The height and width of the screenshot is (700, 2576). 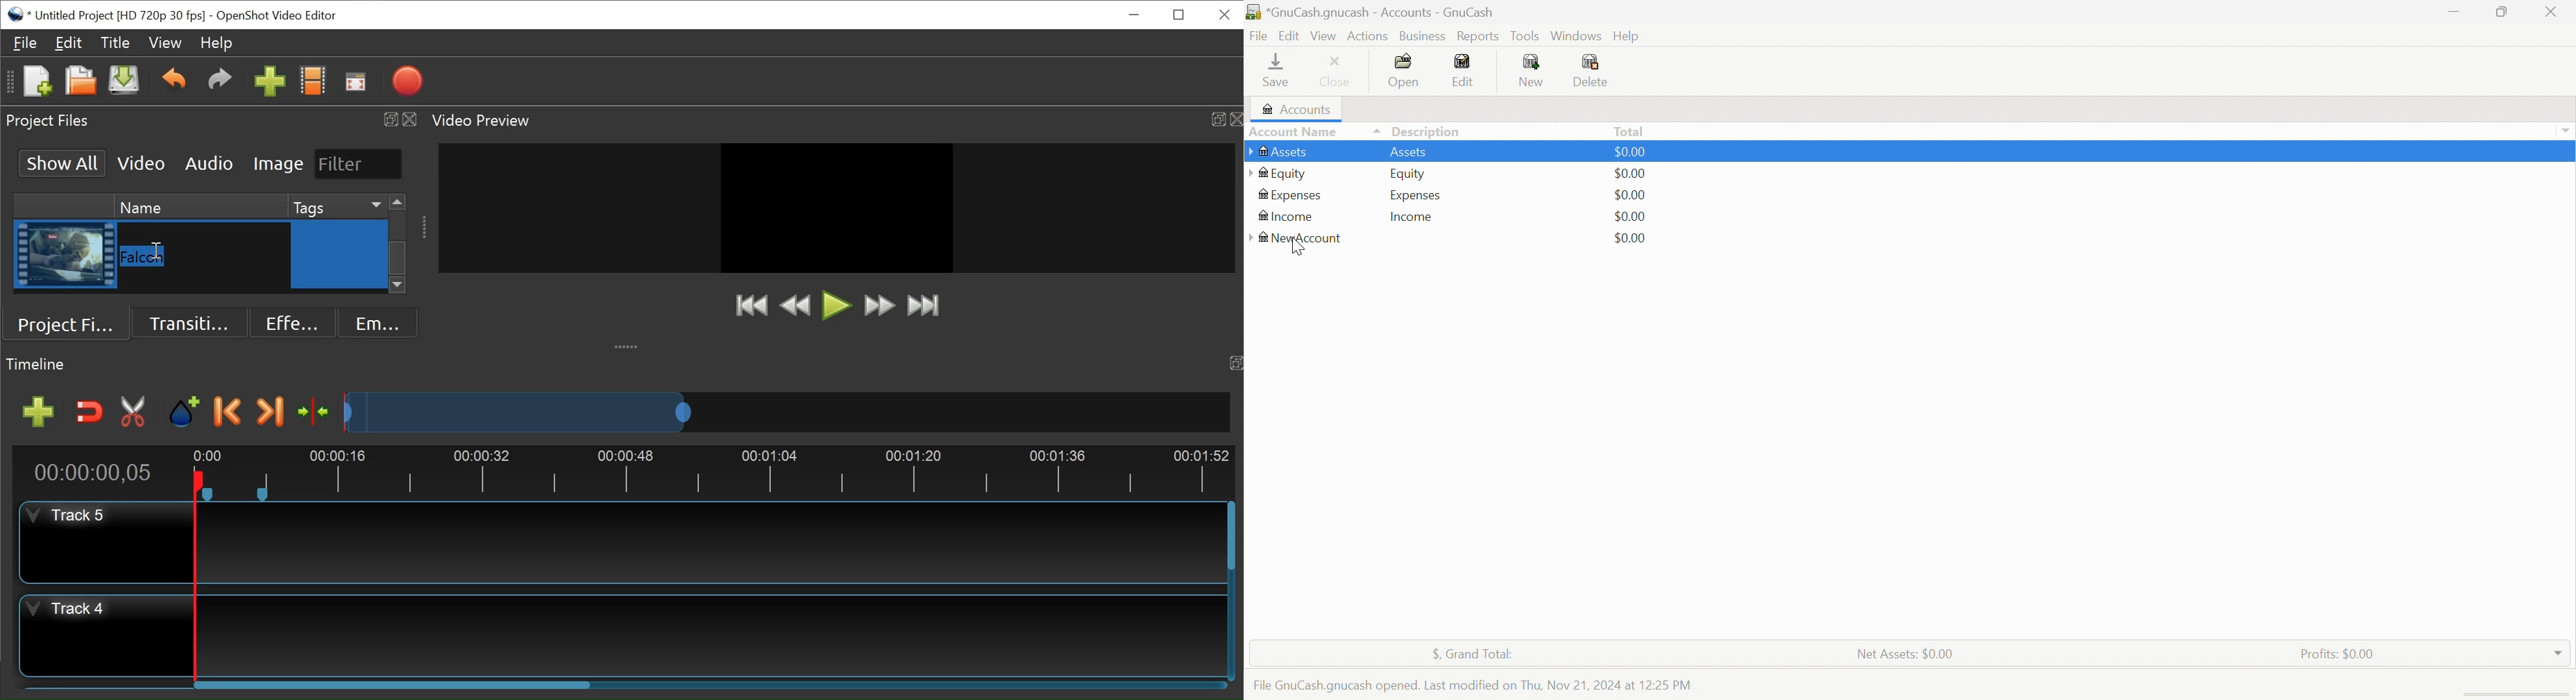 I want to click on Open, so click(x=1405, y=71).